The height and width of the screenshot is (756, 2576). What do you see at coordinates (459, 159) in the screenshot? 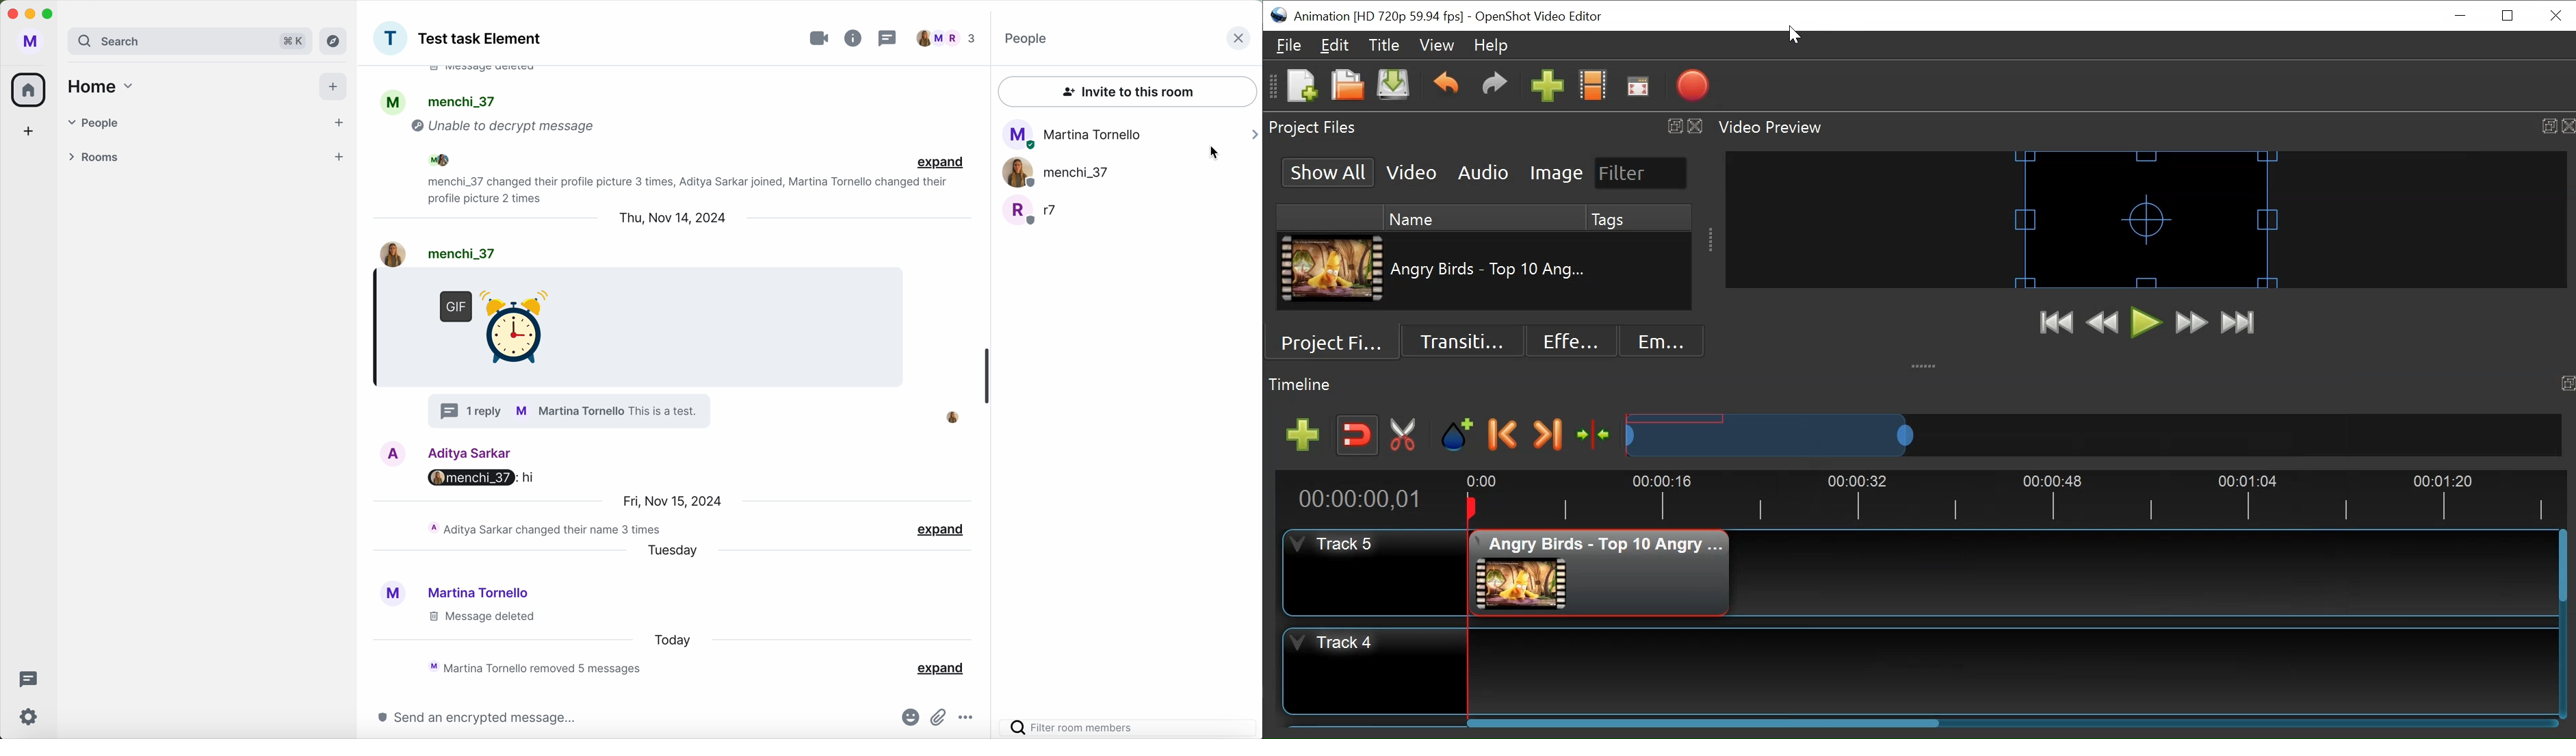
I see `people` at bounding box center [459, 159].